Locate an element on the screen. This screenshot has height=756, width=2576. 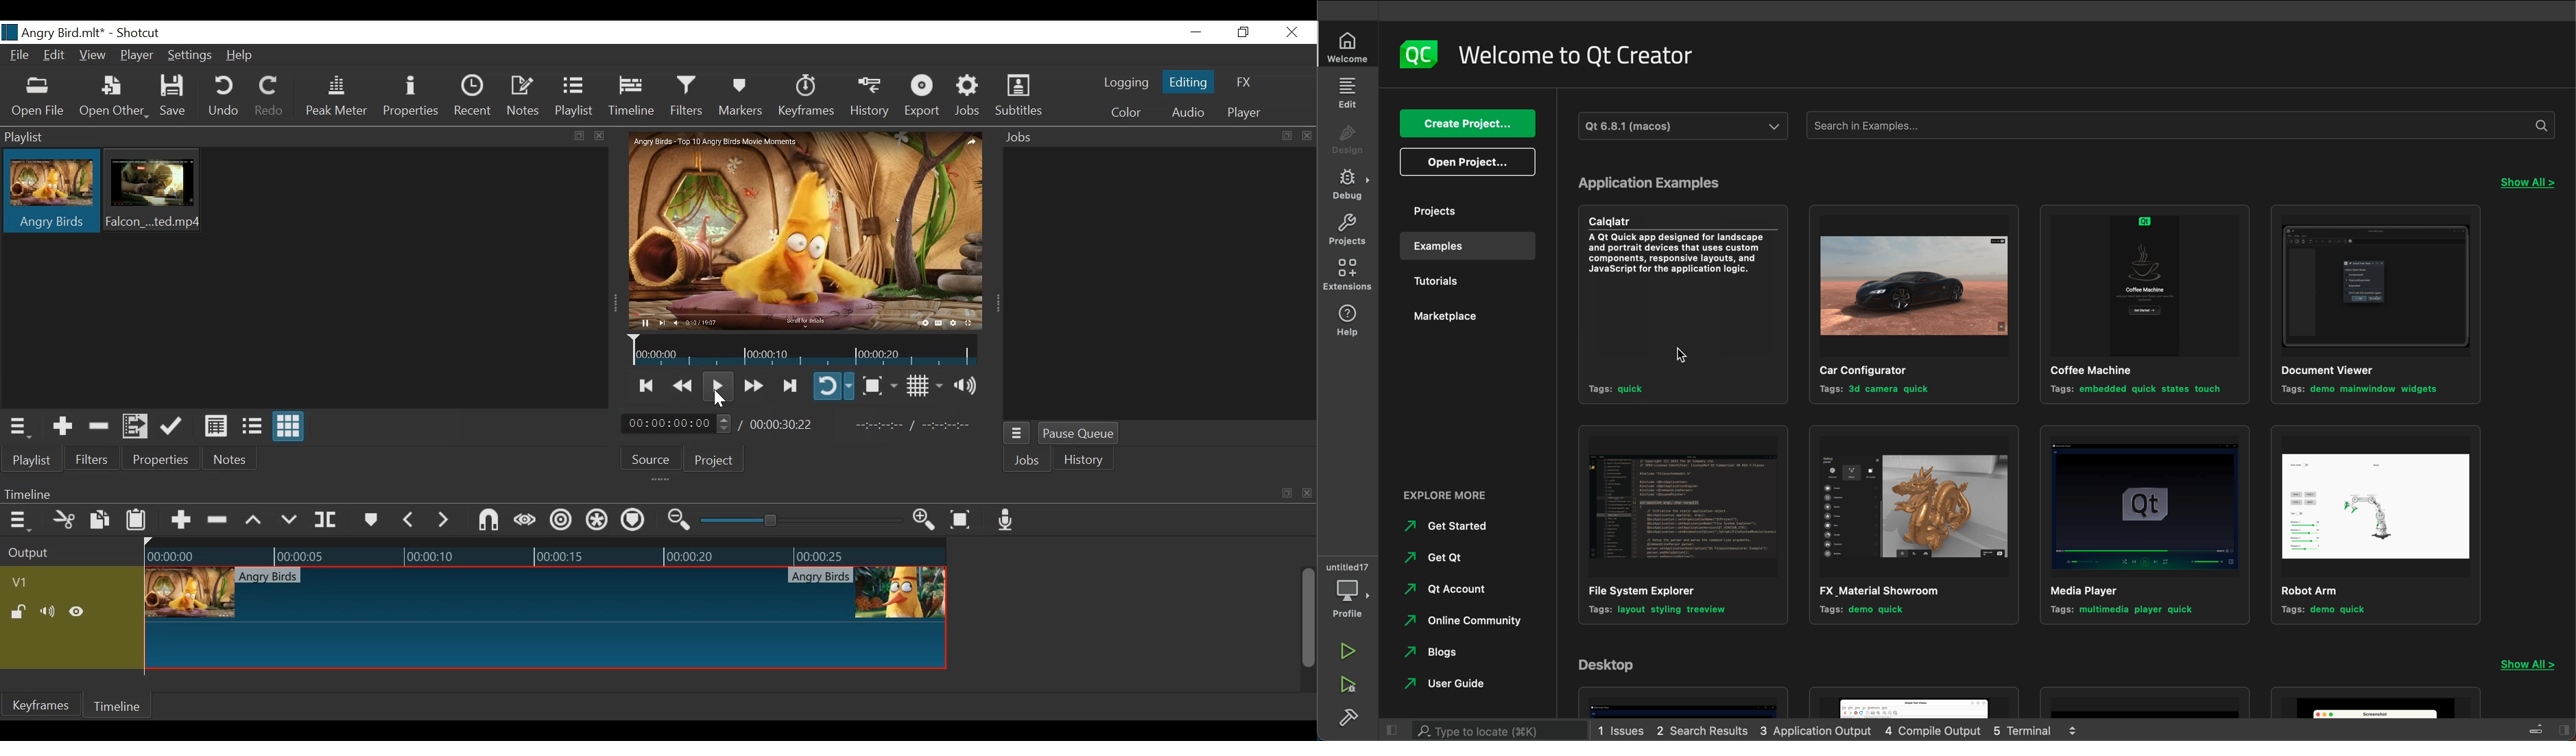
Help is located at coordinates (242, 54).